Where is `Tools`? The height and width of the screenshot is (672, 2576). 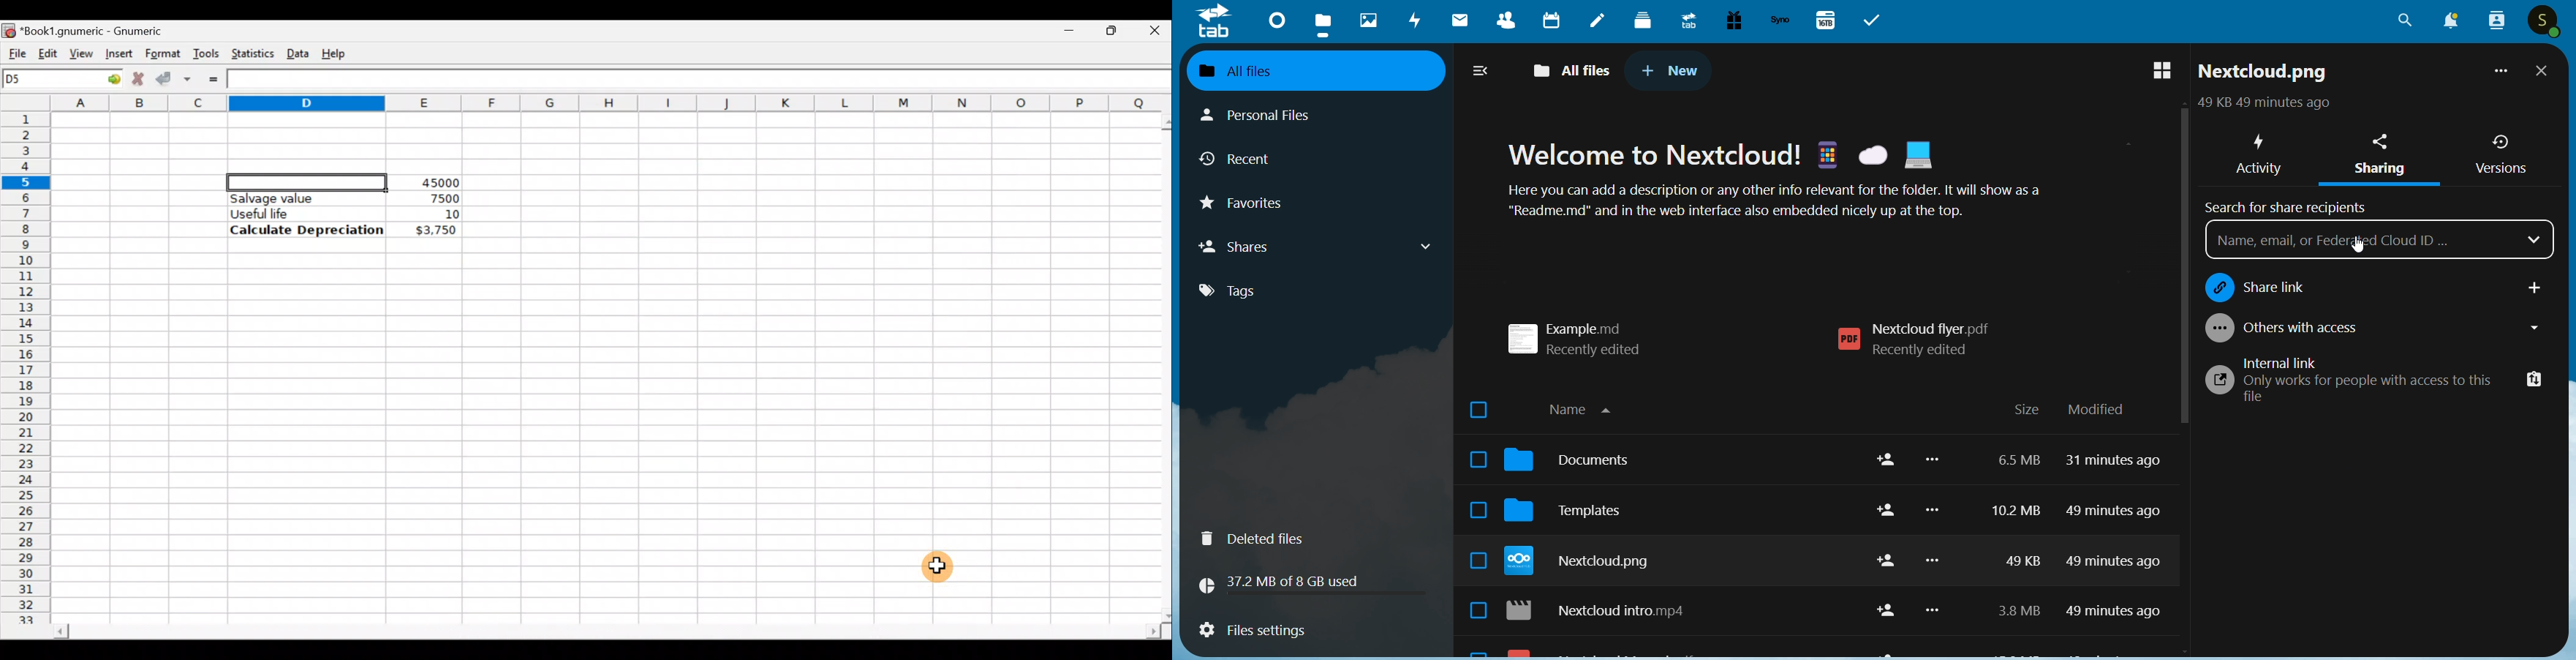 Tools is located at coordinates (206, 53).